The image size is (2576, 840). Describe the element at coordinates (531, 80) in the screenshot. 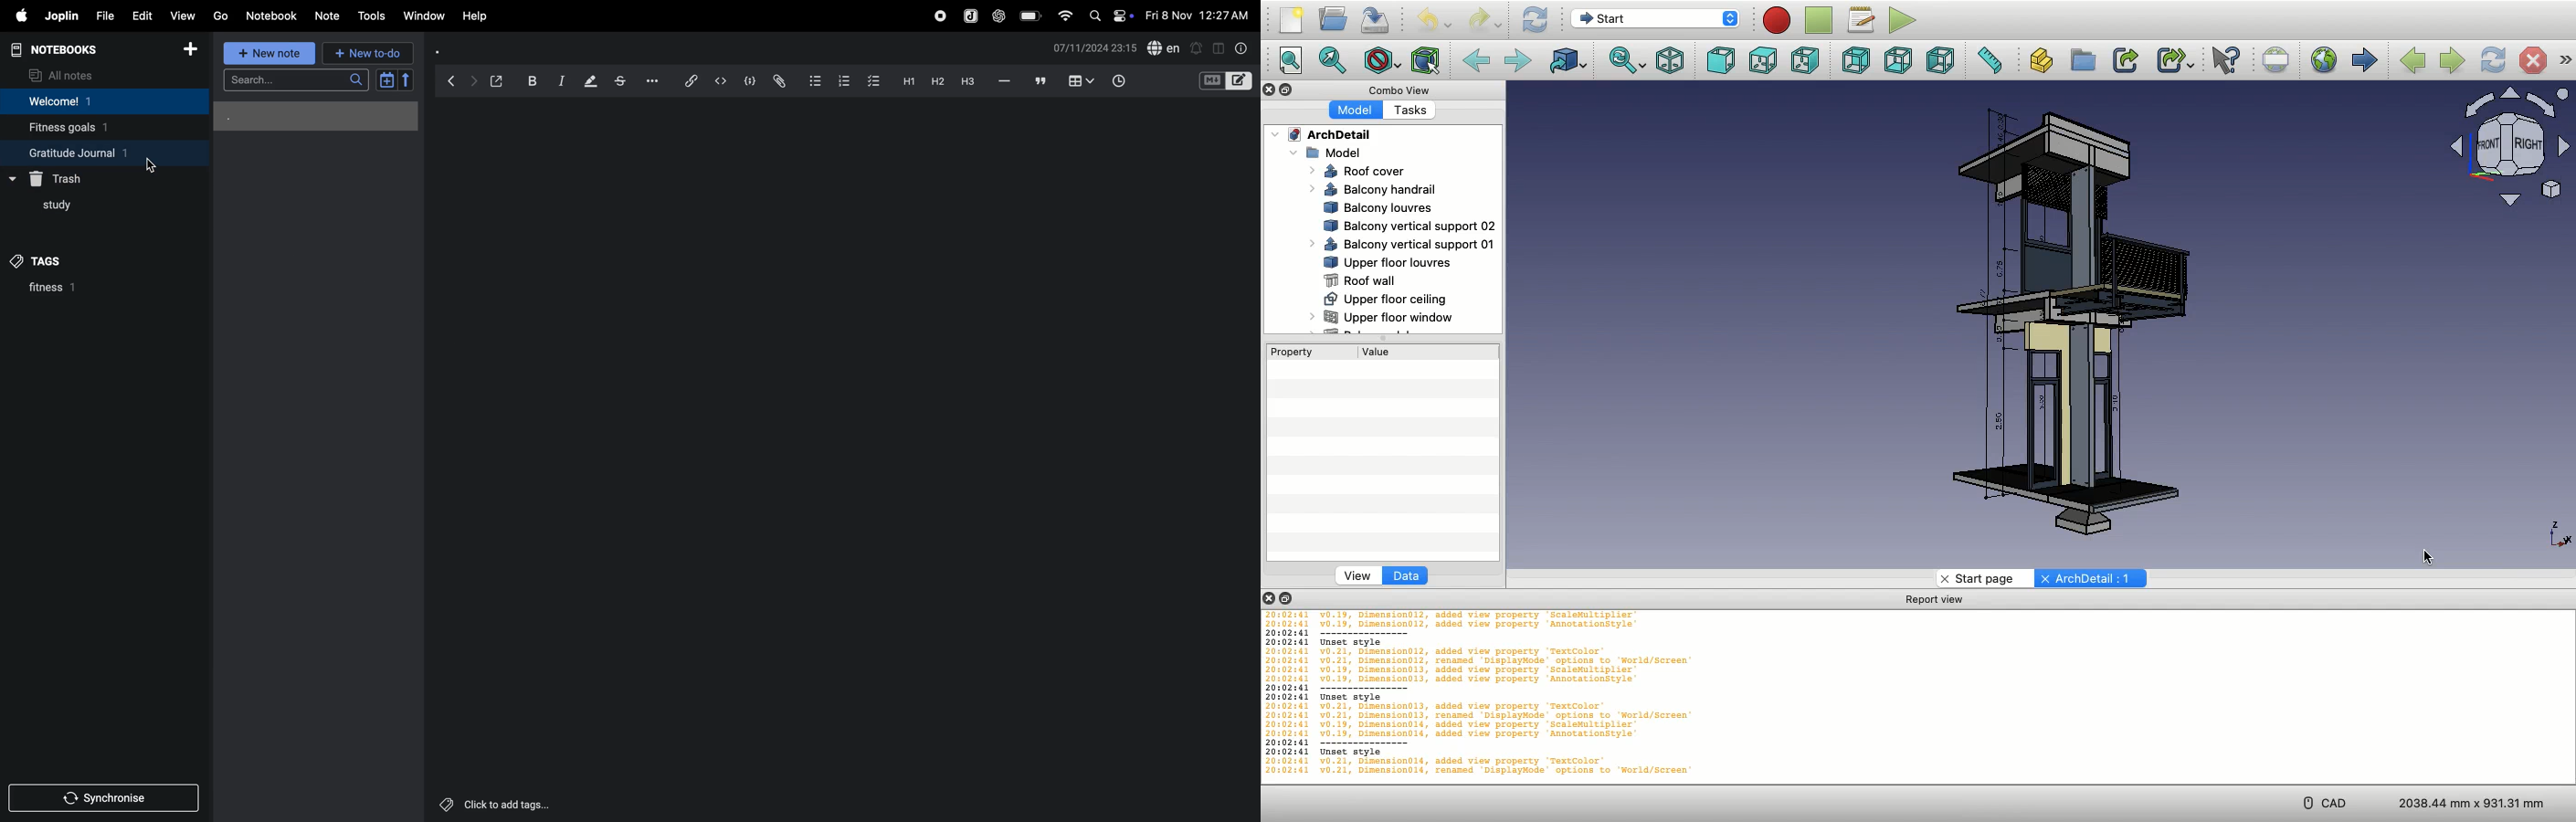

I see `bold` at that location.